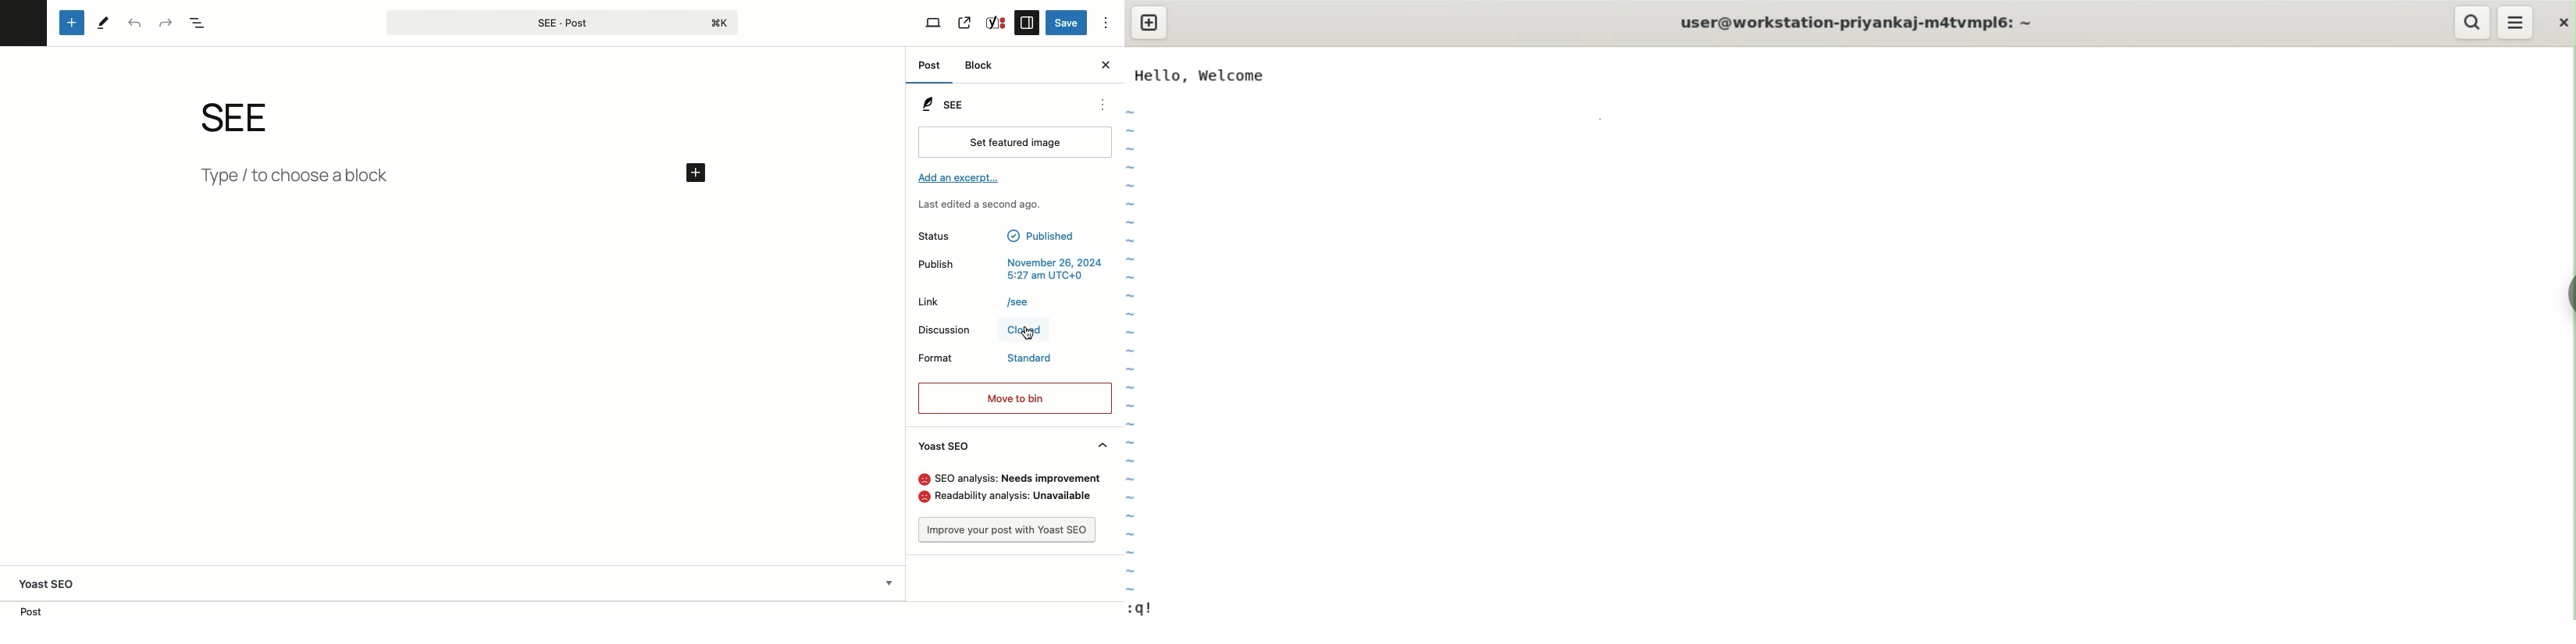 The image size is (2576, 644). What do you see at coordinates (1010, 497) in the screenshot?
I see `Readability analysis` at bounding box center [1010, 497].